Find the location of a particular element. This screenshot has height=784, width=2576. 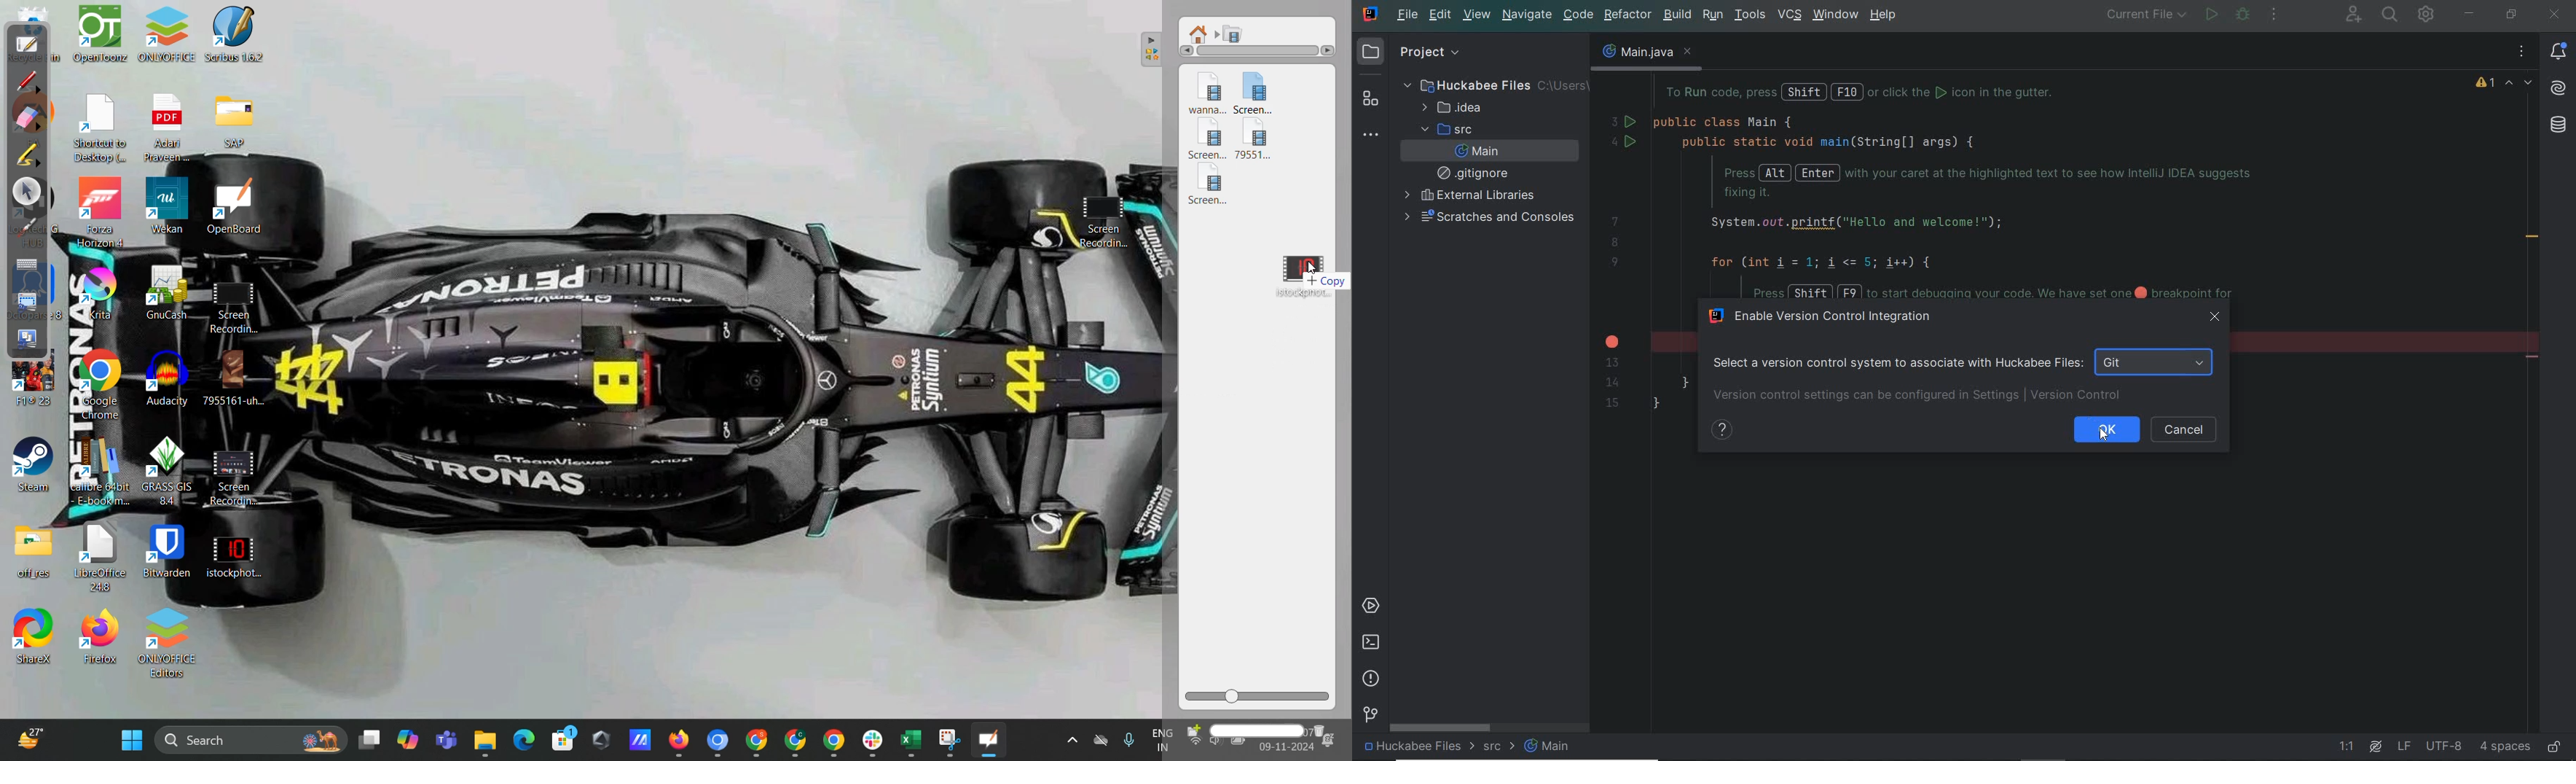

LibreOffice 44.8 is located at coordinates (106, 561).